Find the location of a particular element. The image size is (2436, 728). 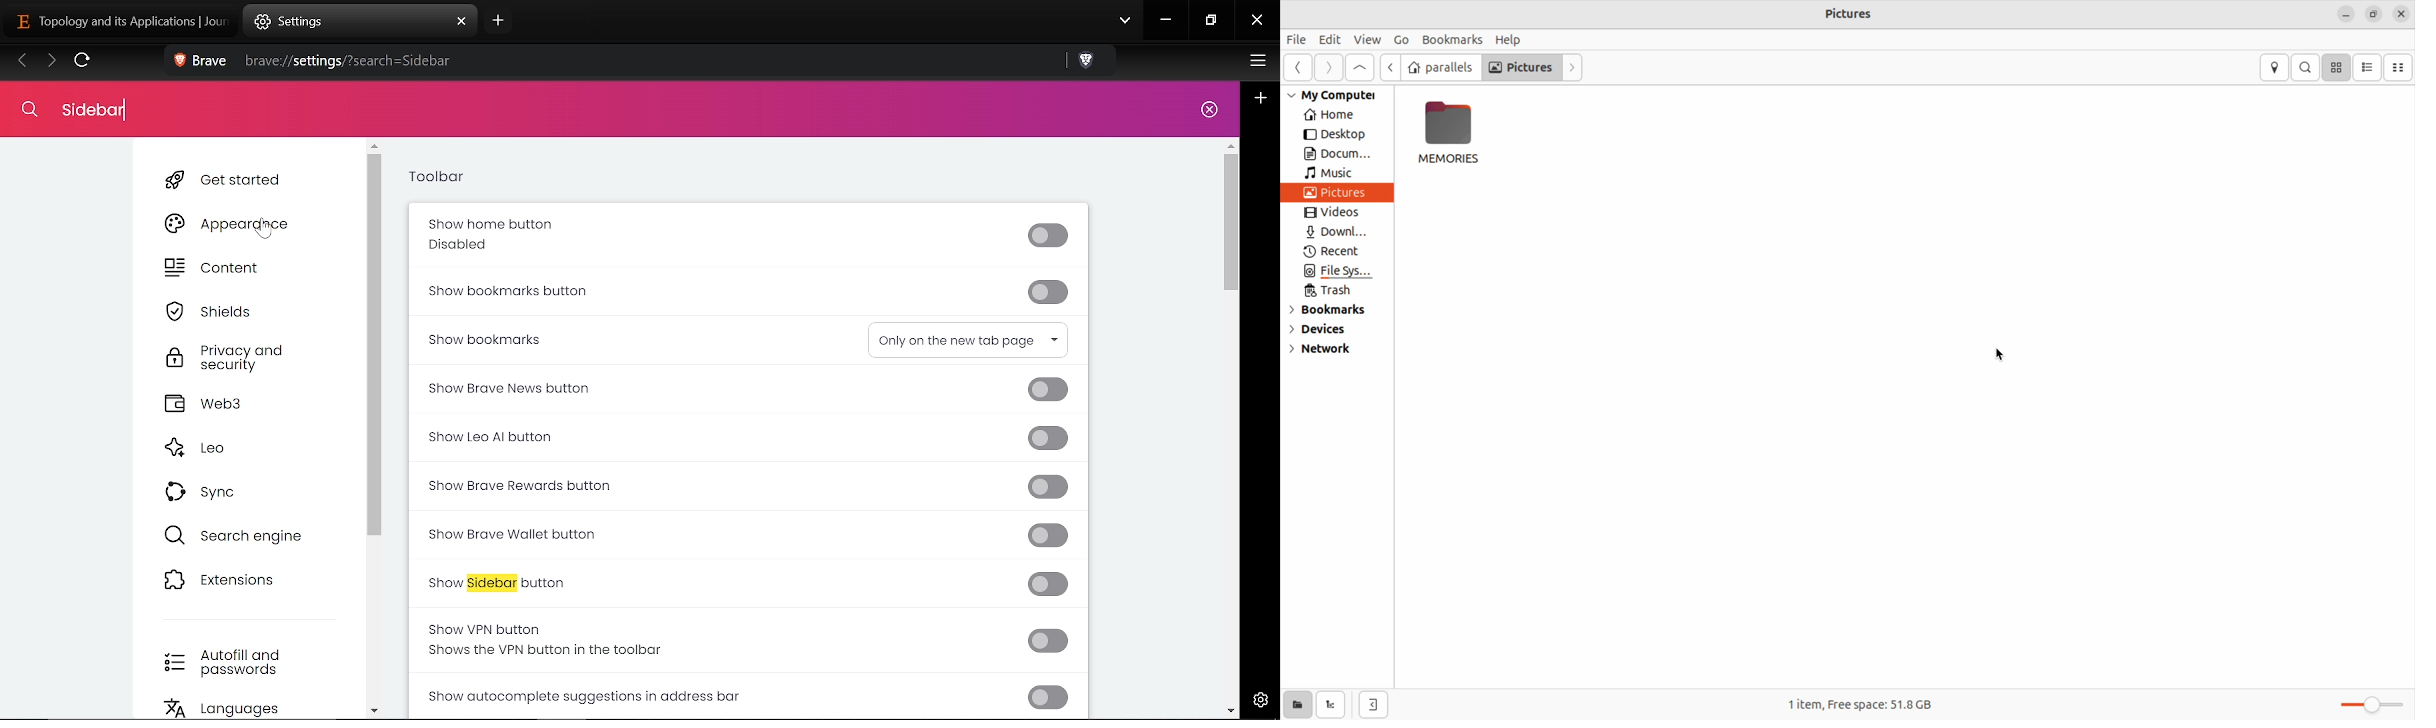

Show sidebar button is located at coordinates (749, 583).